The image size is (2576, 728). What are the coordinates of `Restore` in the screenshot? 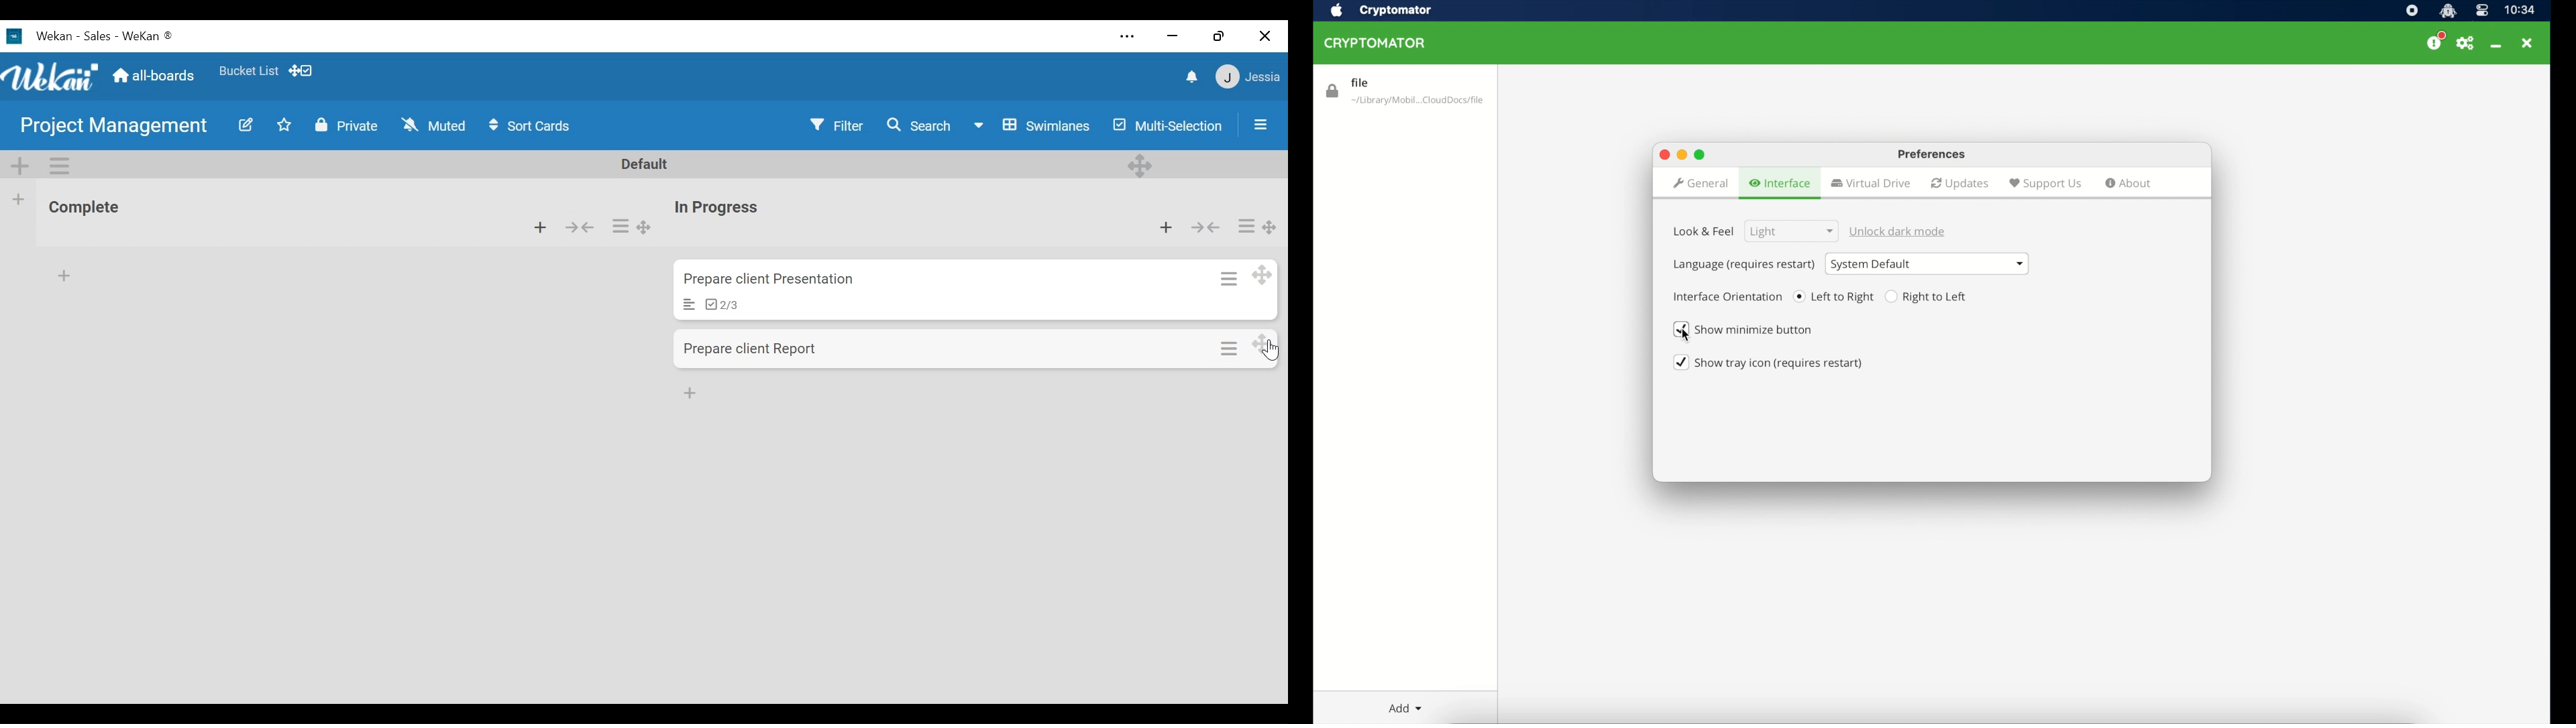 It's located at (1215, 33).